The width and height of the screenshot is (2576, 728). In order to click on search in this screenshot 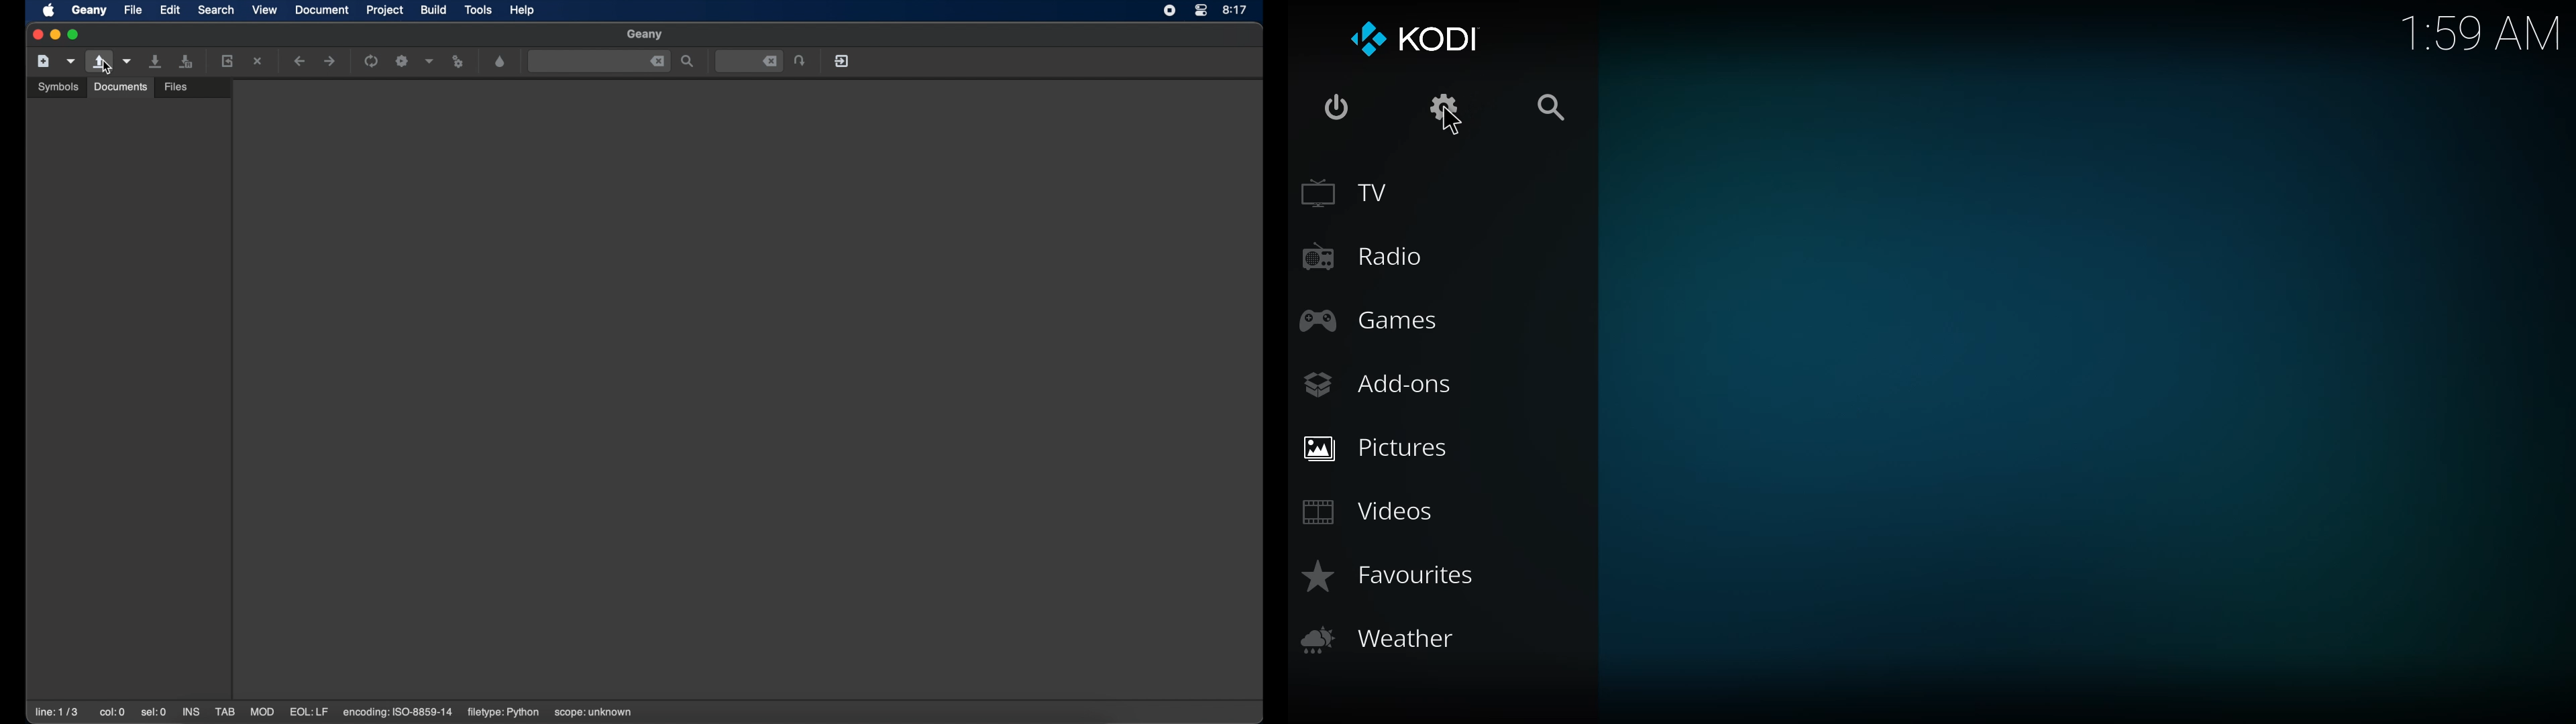, I will do `click(1550, 107)`.